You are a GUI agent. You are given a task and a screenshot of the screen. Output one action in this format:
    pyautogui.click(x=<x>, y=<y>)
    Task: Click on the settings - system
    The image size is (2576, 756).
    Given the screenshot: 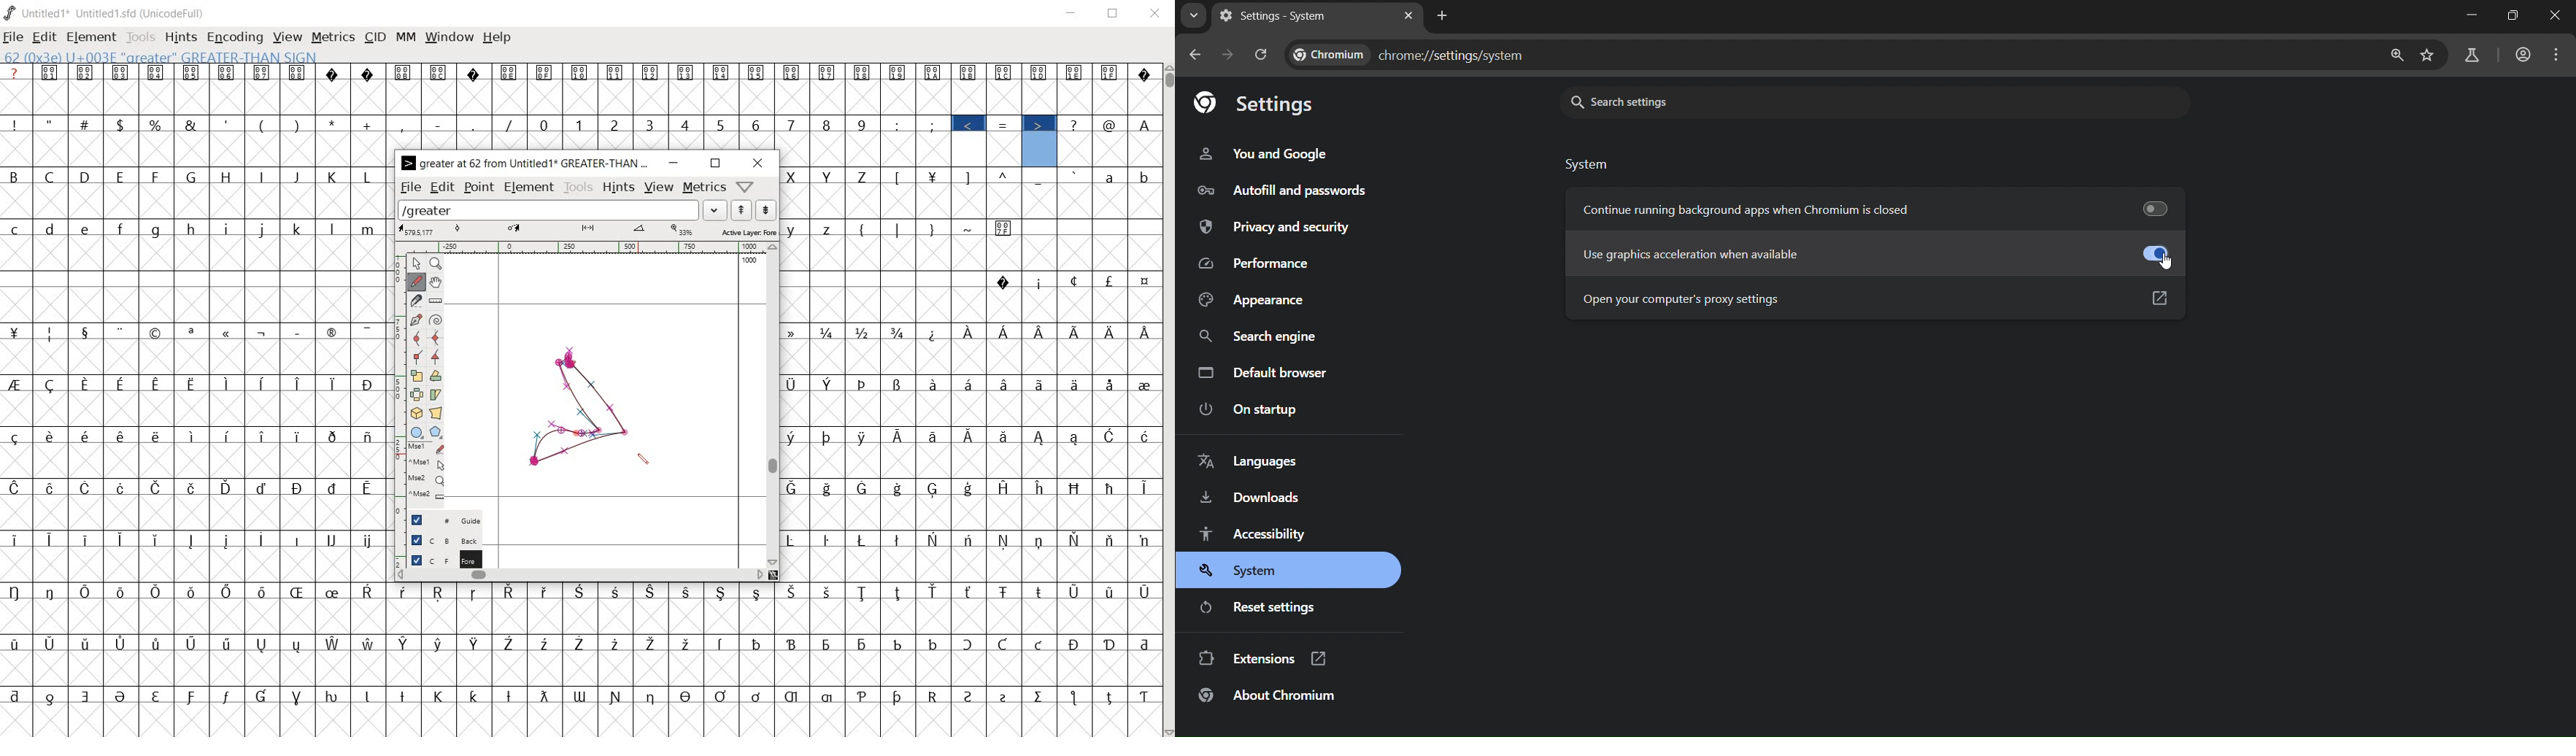 What is the action you would take?
    pyautogui.click(x=1284, y=18)
    